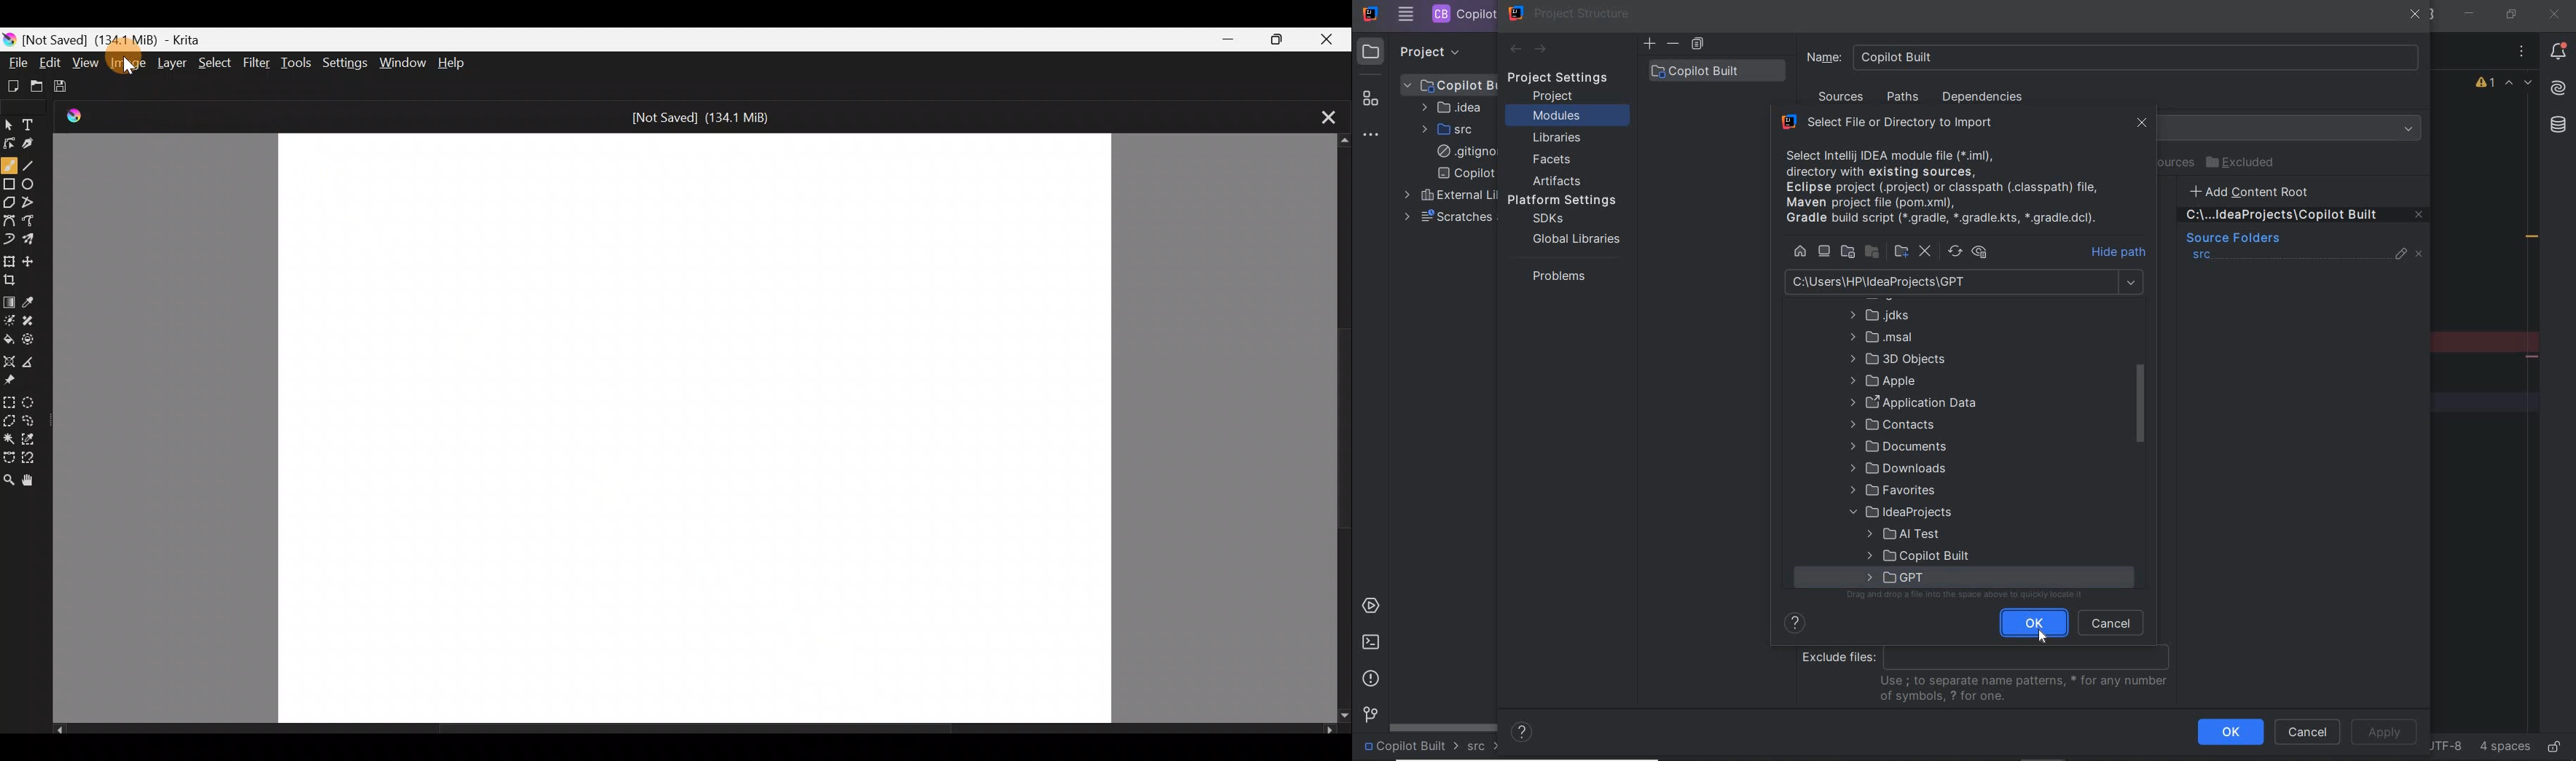 The image size is (2576, 784). What do you see at coordinates (1220, 39) in the screenshot?
I see `Minimize` at bounding box center [1220, 39].